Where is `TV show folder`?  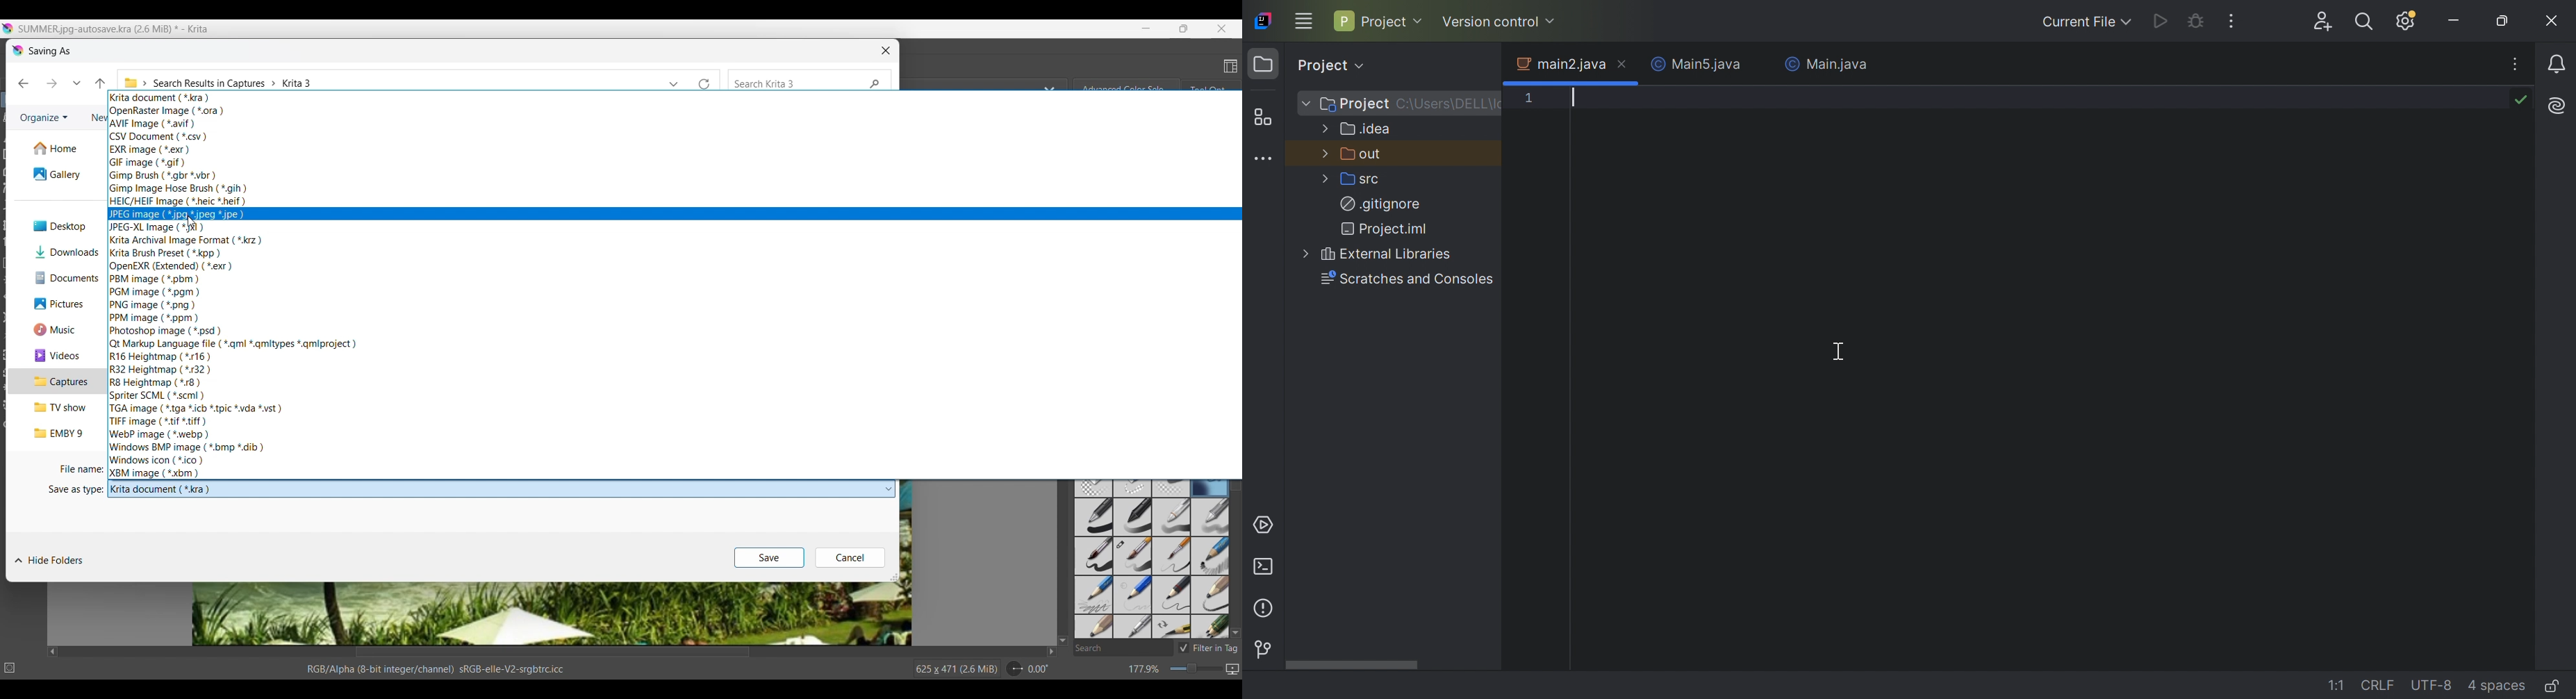
TV show folder is located at coordinates (55, 406).